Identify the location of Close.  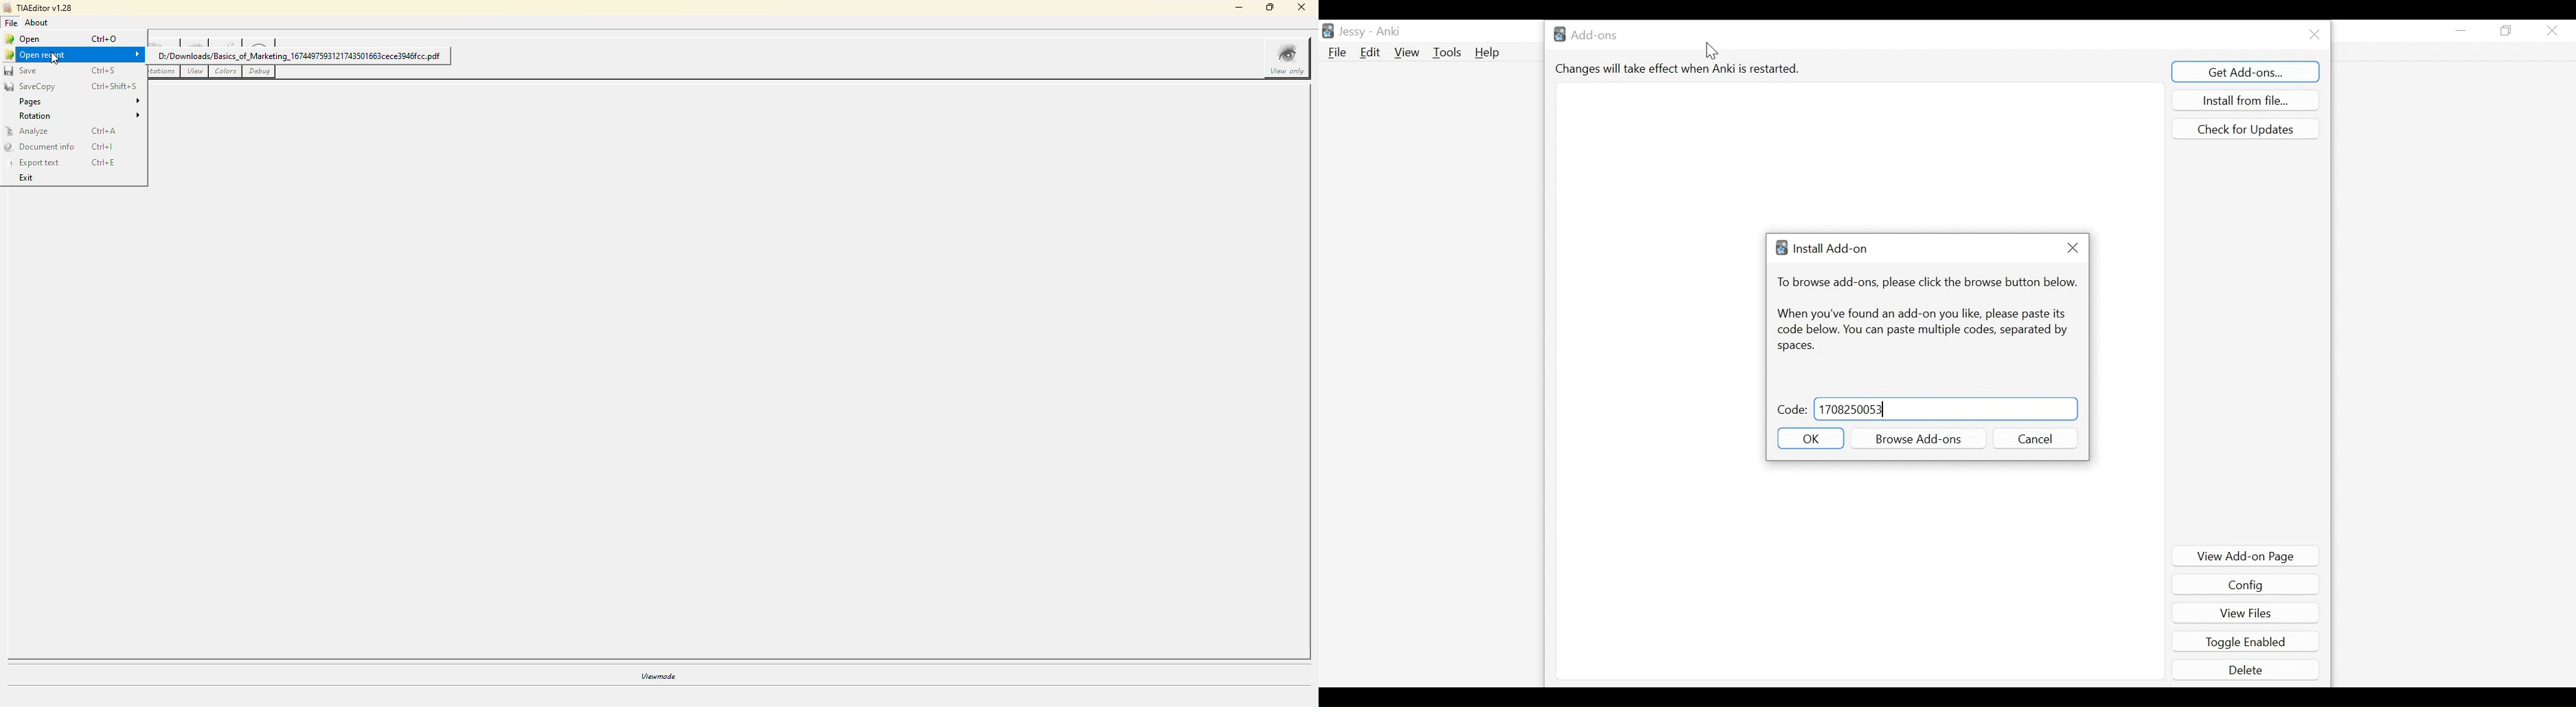
(2072, 247).